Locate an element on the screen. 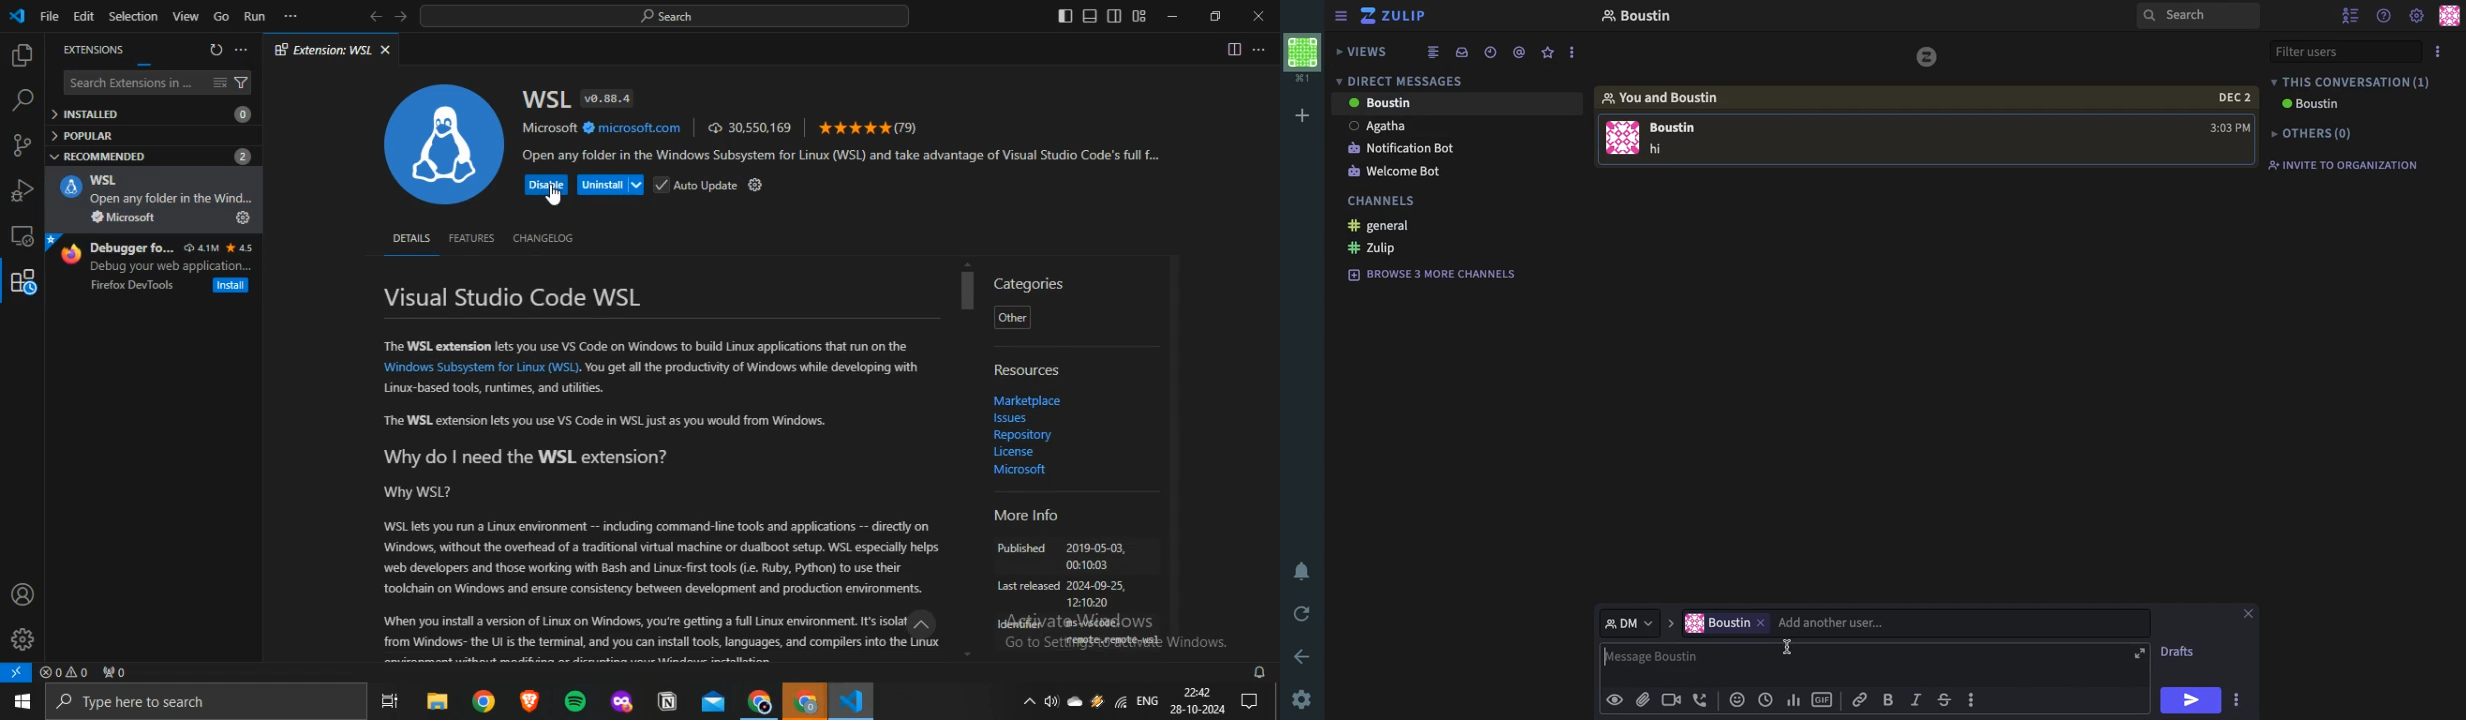 The image size is (2492, 728). date time is located at coordinates (1765, 699).